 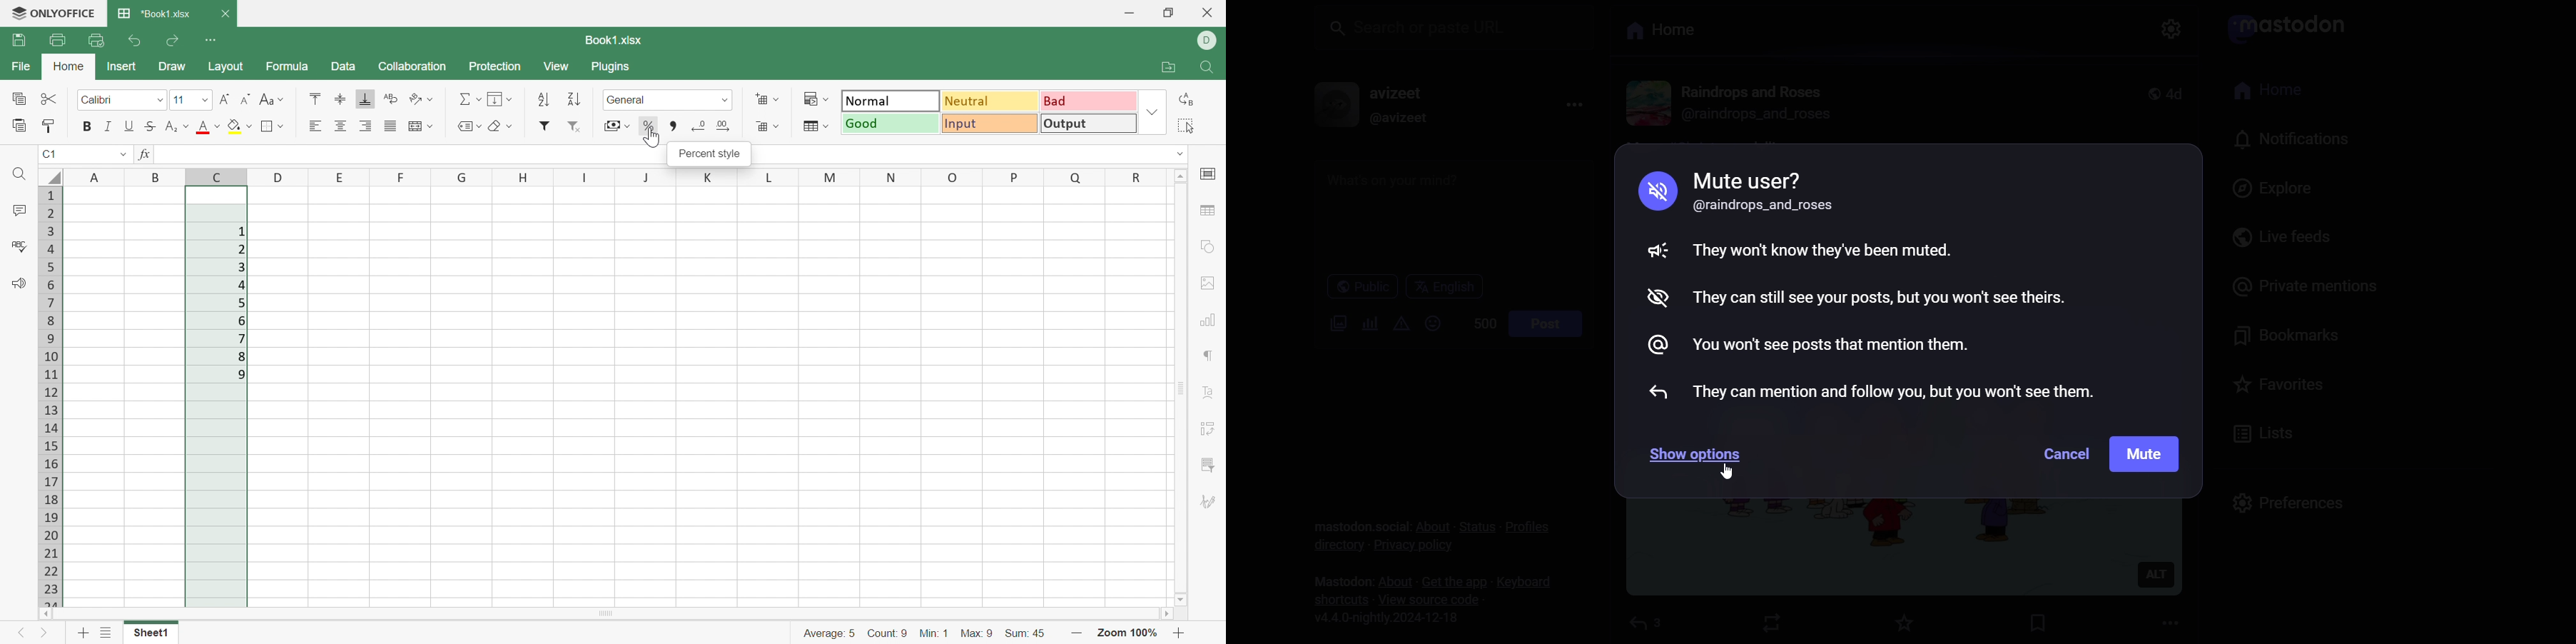 I want to click on Copy, so click(x=18, y=99).